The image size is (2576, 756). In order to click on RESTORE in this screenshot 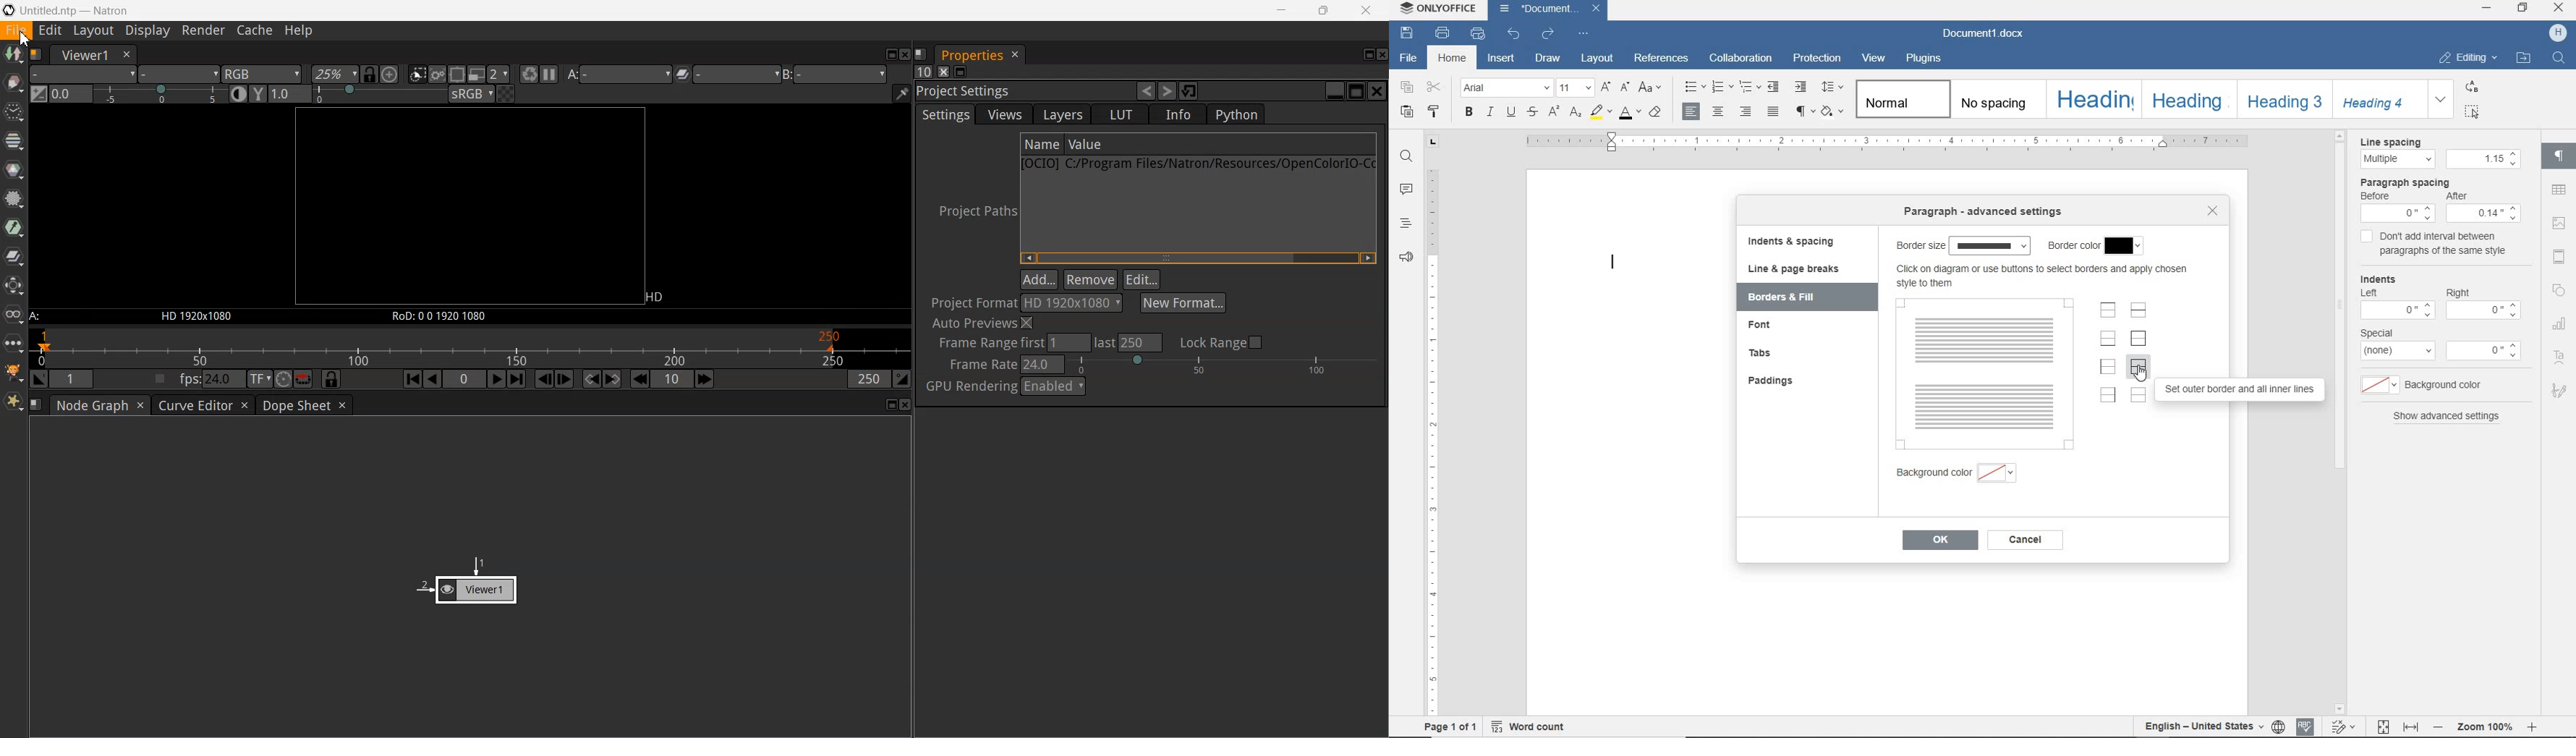, I will do `click(2524, 9)`.